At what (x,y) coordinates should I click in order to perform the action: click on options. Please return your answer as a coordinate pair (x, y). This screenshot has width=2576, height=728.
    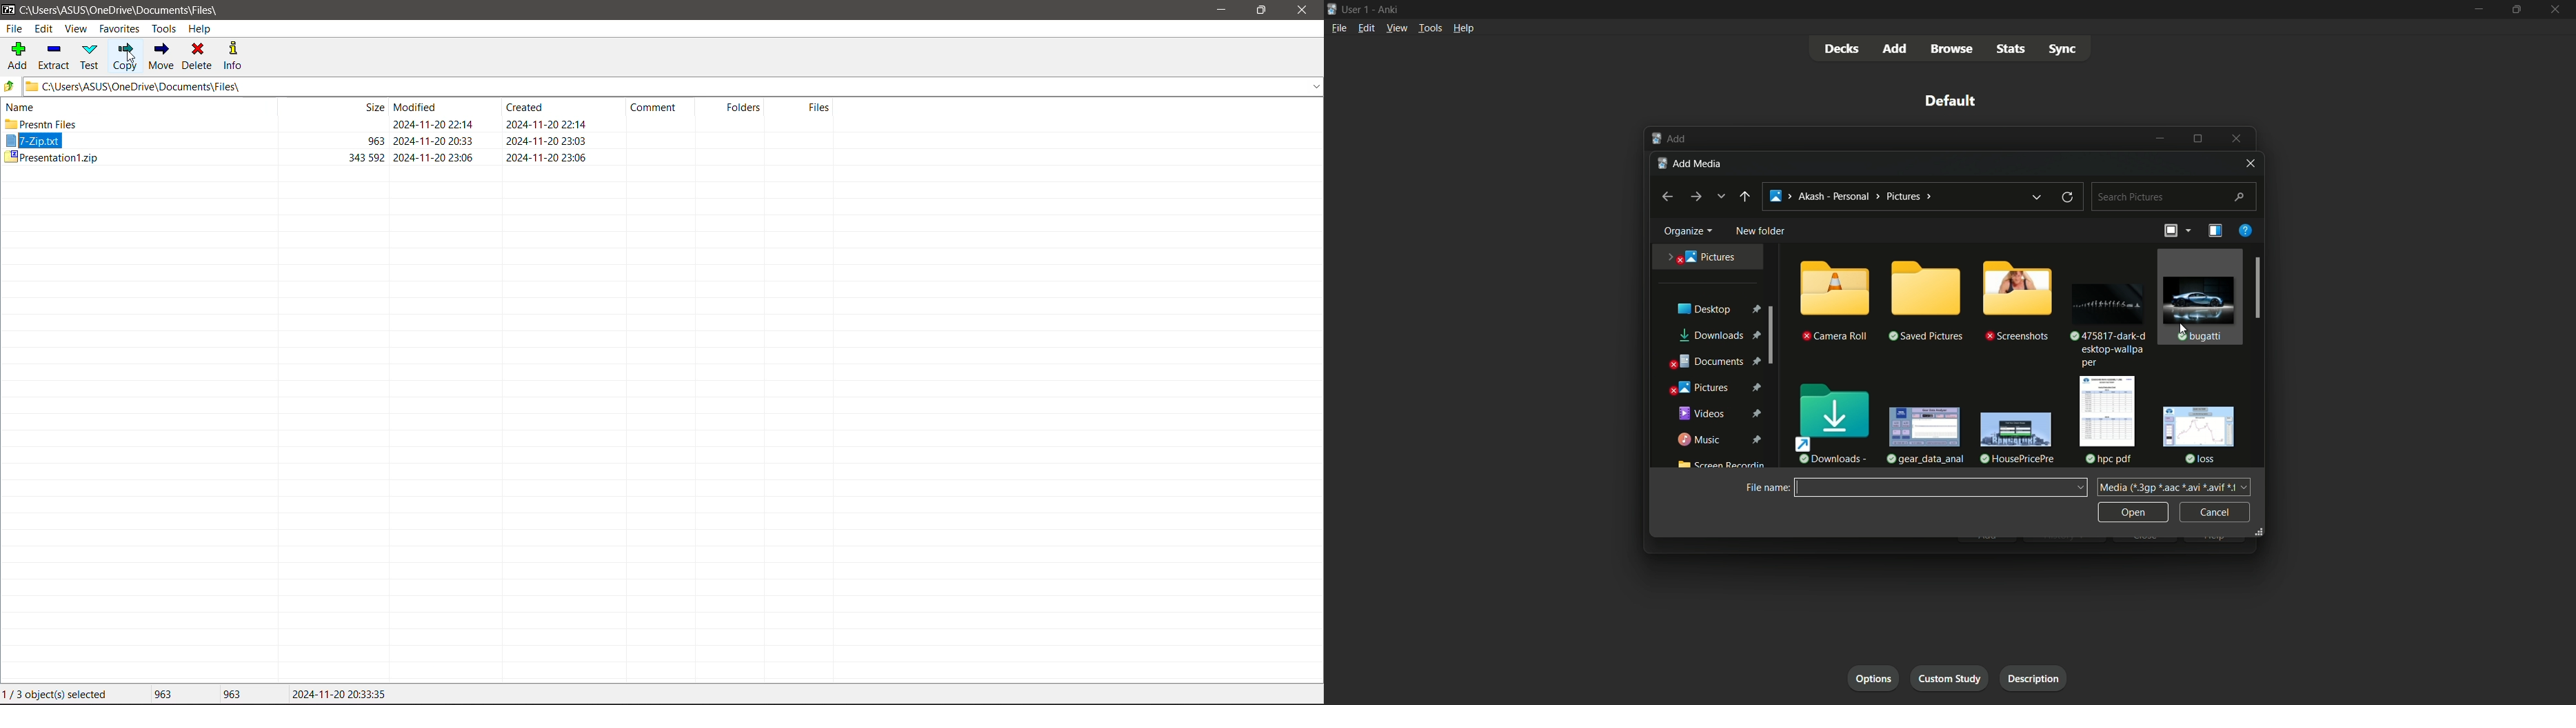
    Looking at the image, I should click on (1874, 678).